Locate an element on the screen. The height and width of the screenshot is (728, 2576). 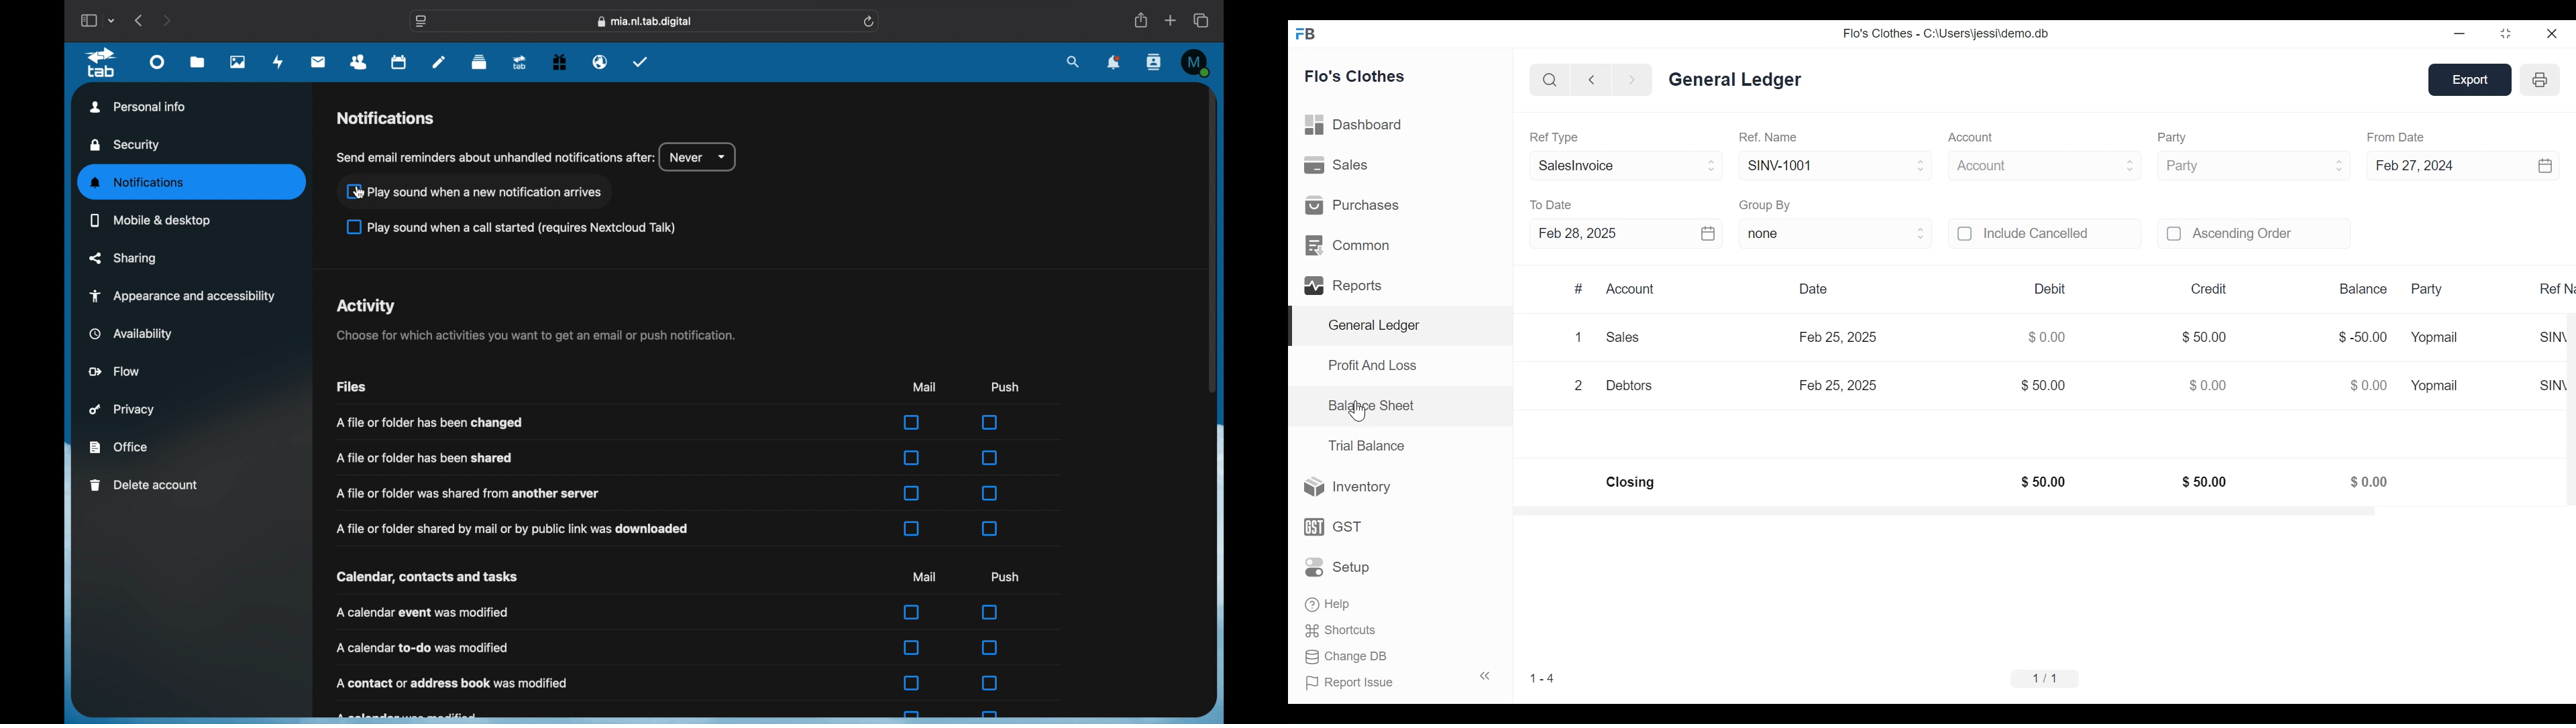
notifications is located at coordinates (1114, 64).